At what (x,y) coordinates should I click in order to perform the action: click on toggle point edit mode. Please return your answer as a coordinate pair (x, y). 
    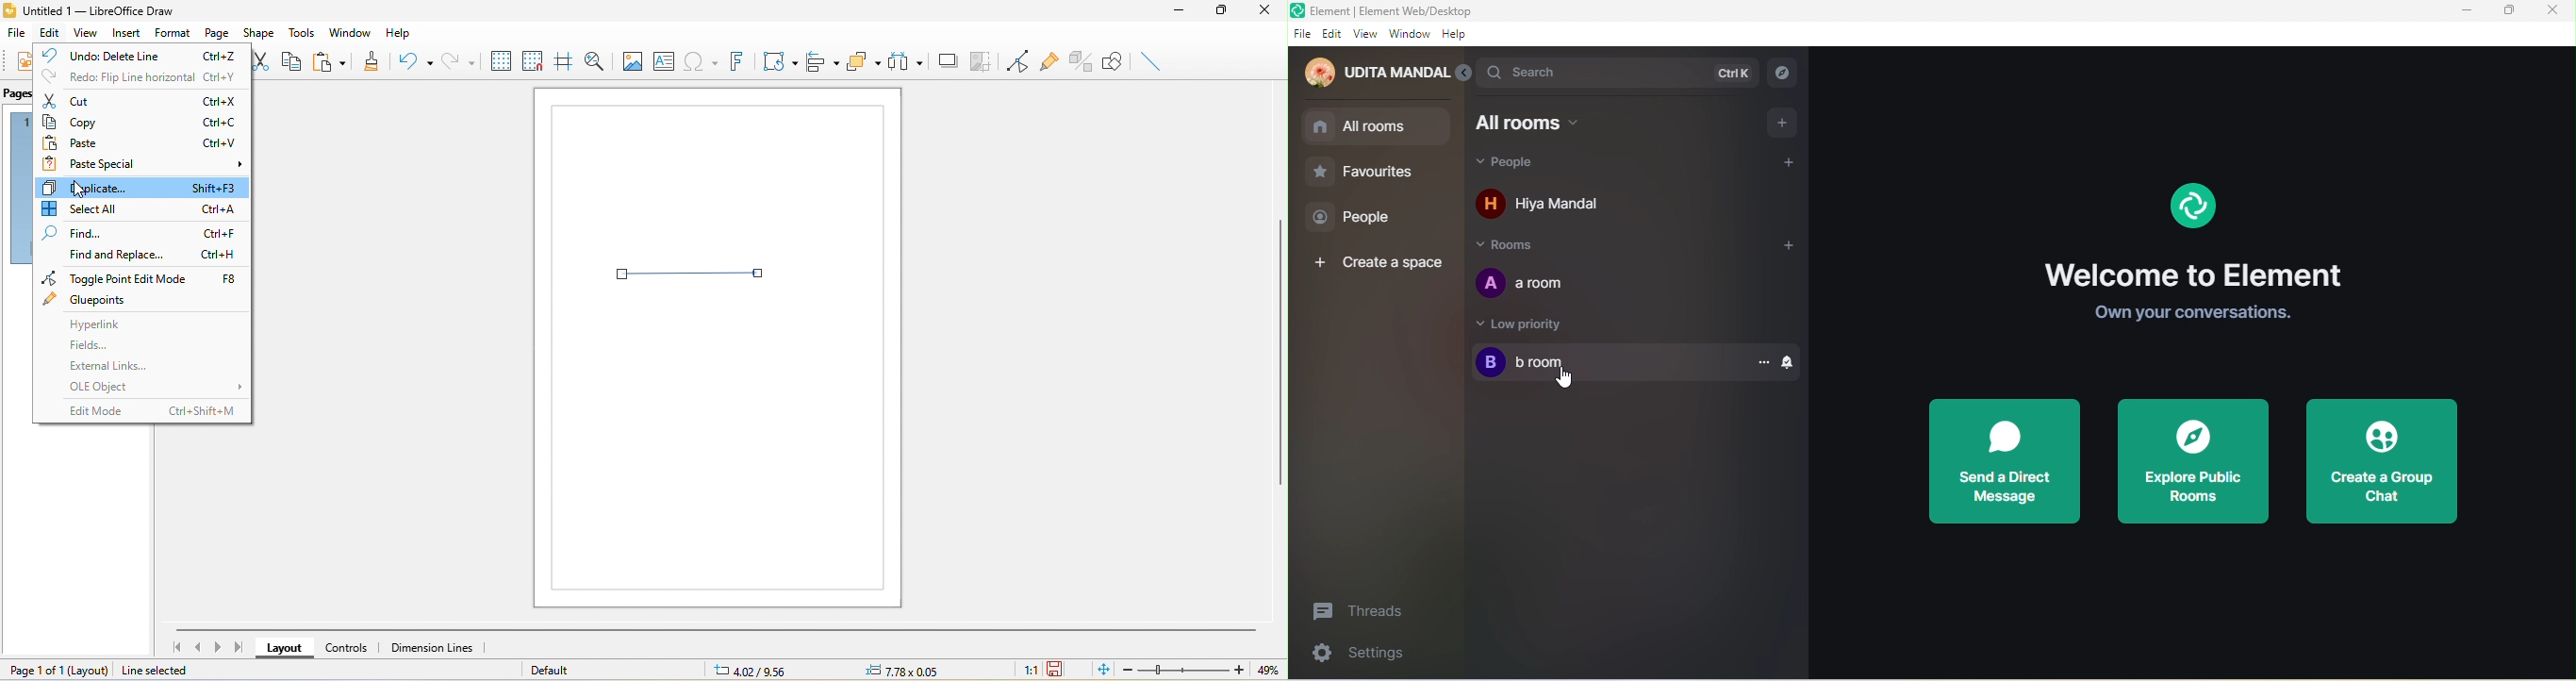
    Looking at the image, I should click on (1013, 58).